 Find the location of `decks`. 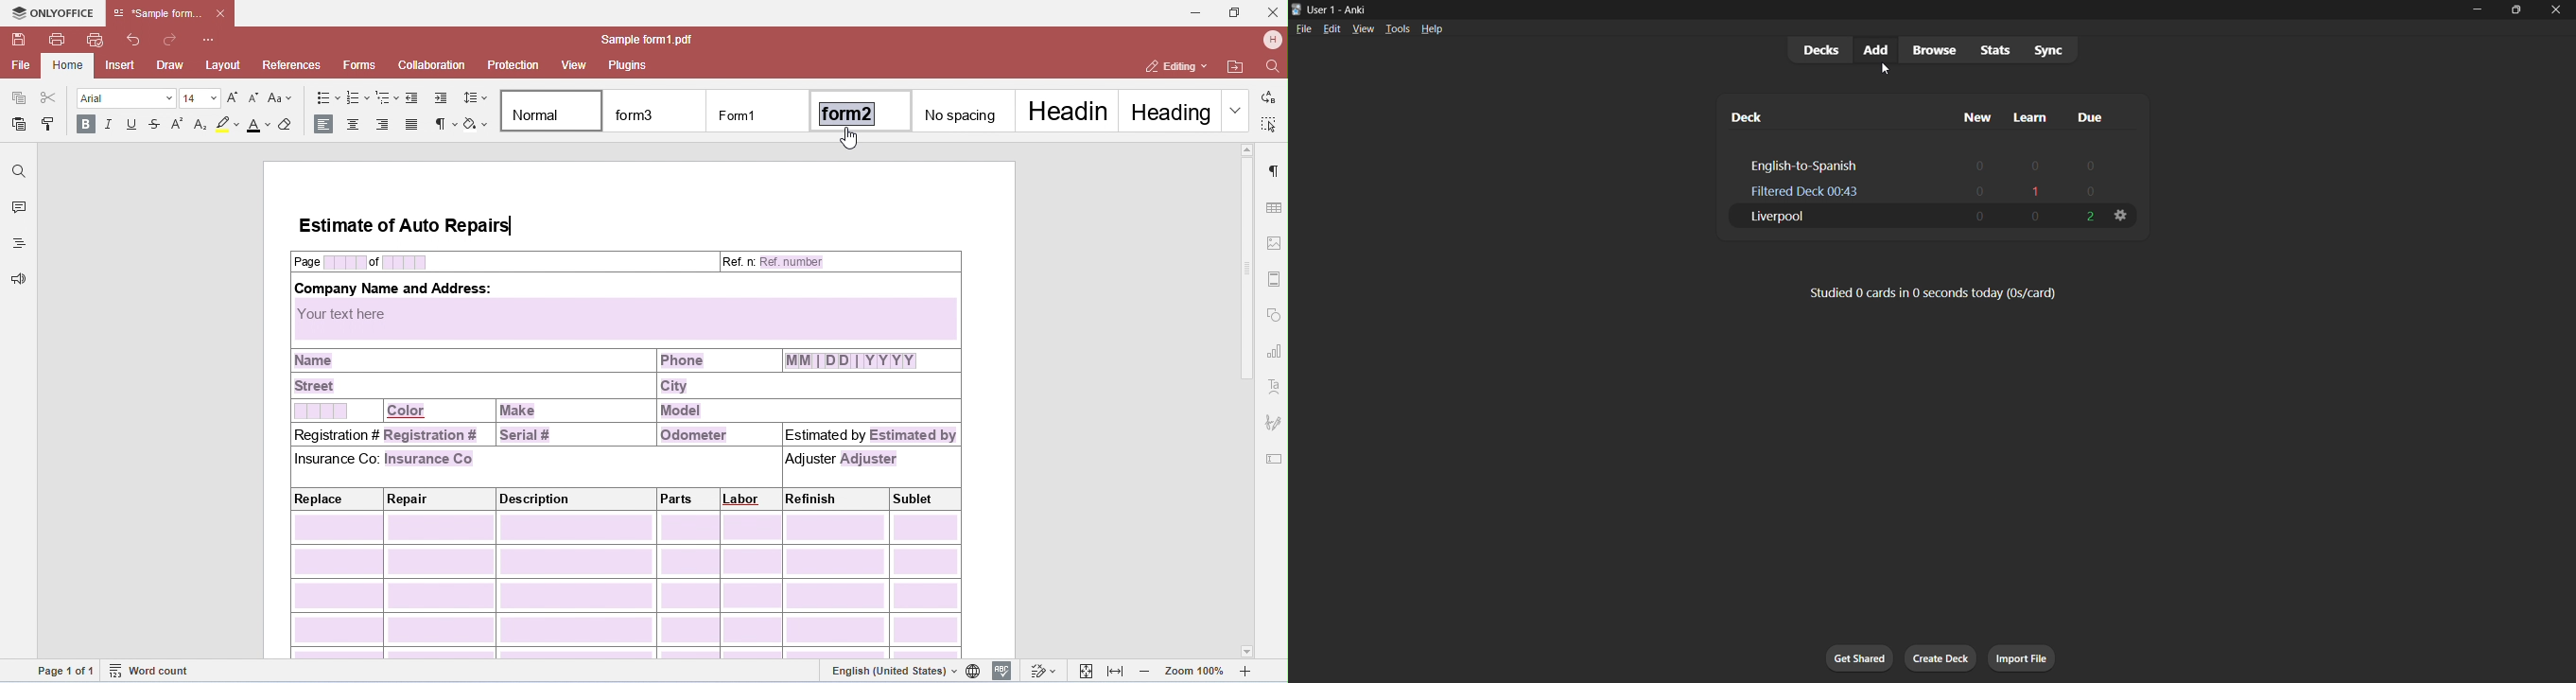

decks is located at coordinates (1816, 49).